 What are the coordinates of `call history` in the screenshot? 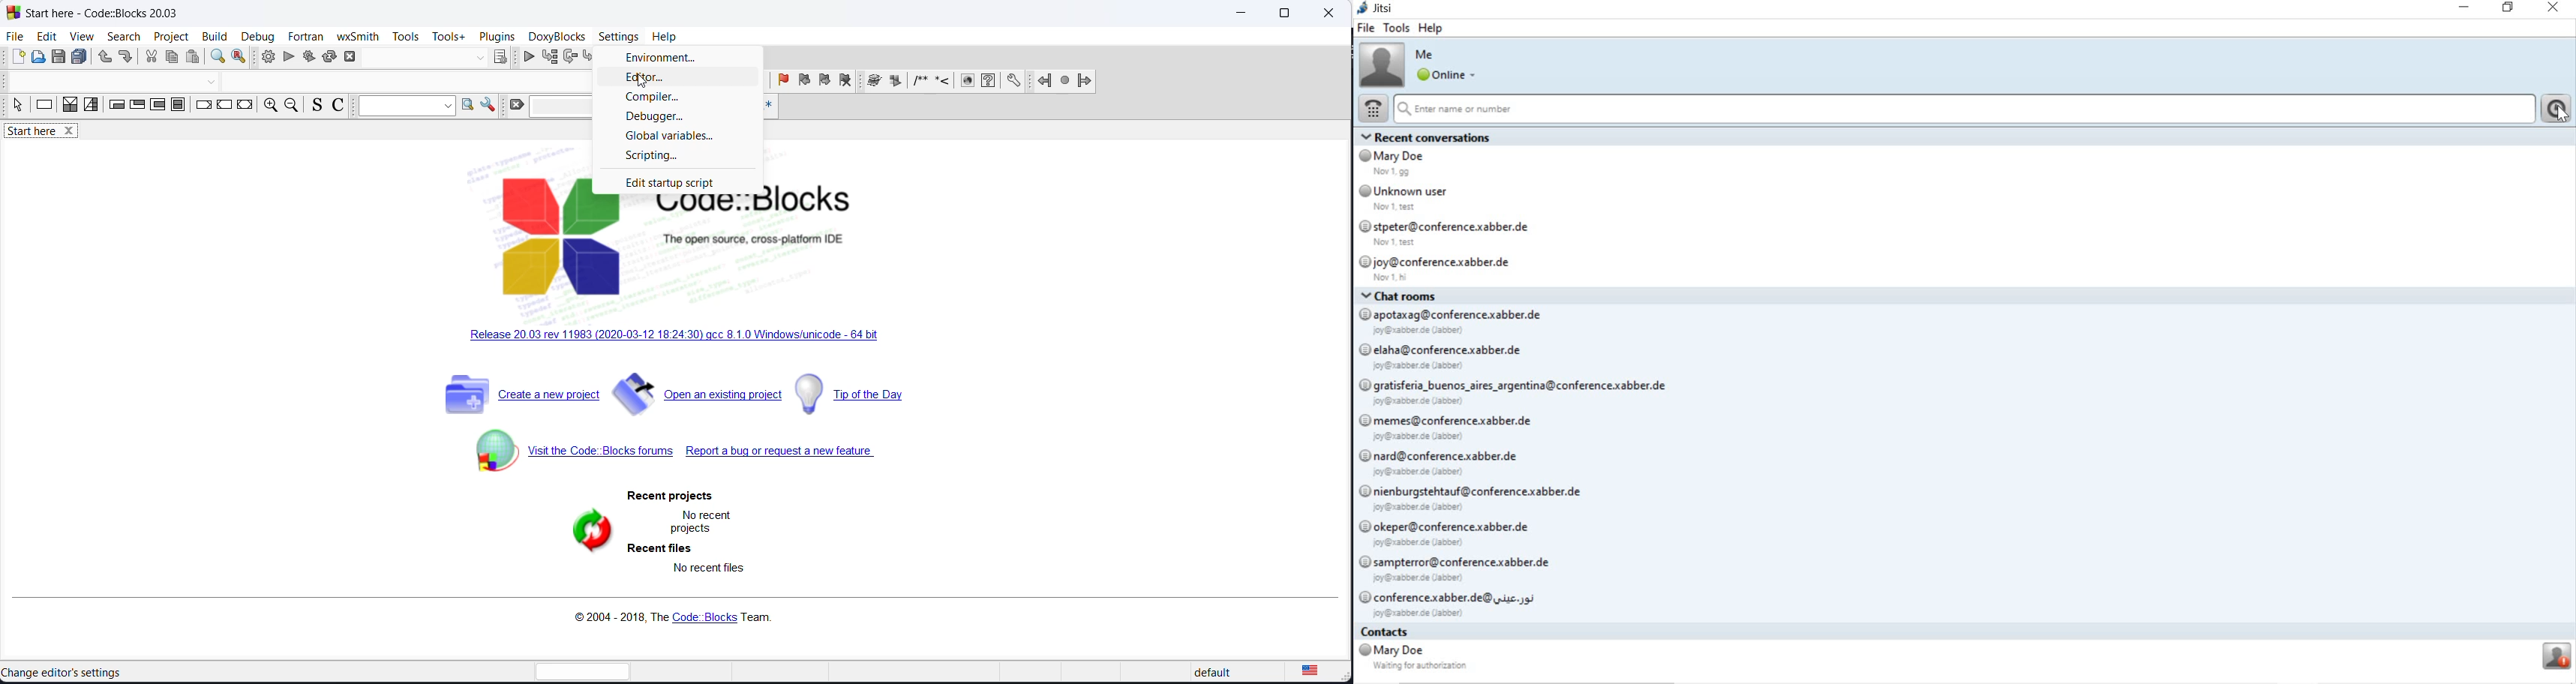 It's located at (2555, 110).